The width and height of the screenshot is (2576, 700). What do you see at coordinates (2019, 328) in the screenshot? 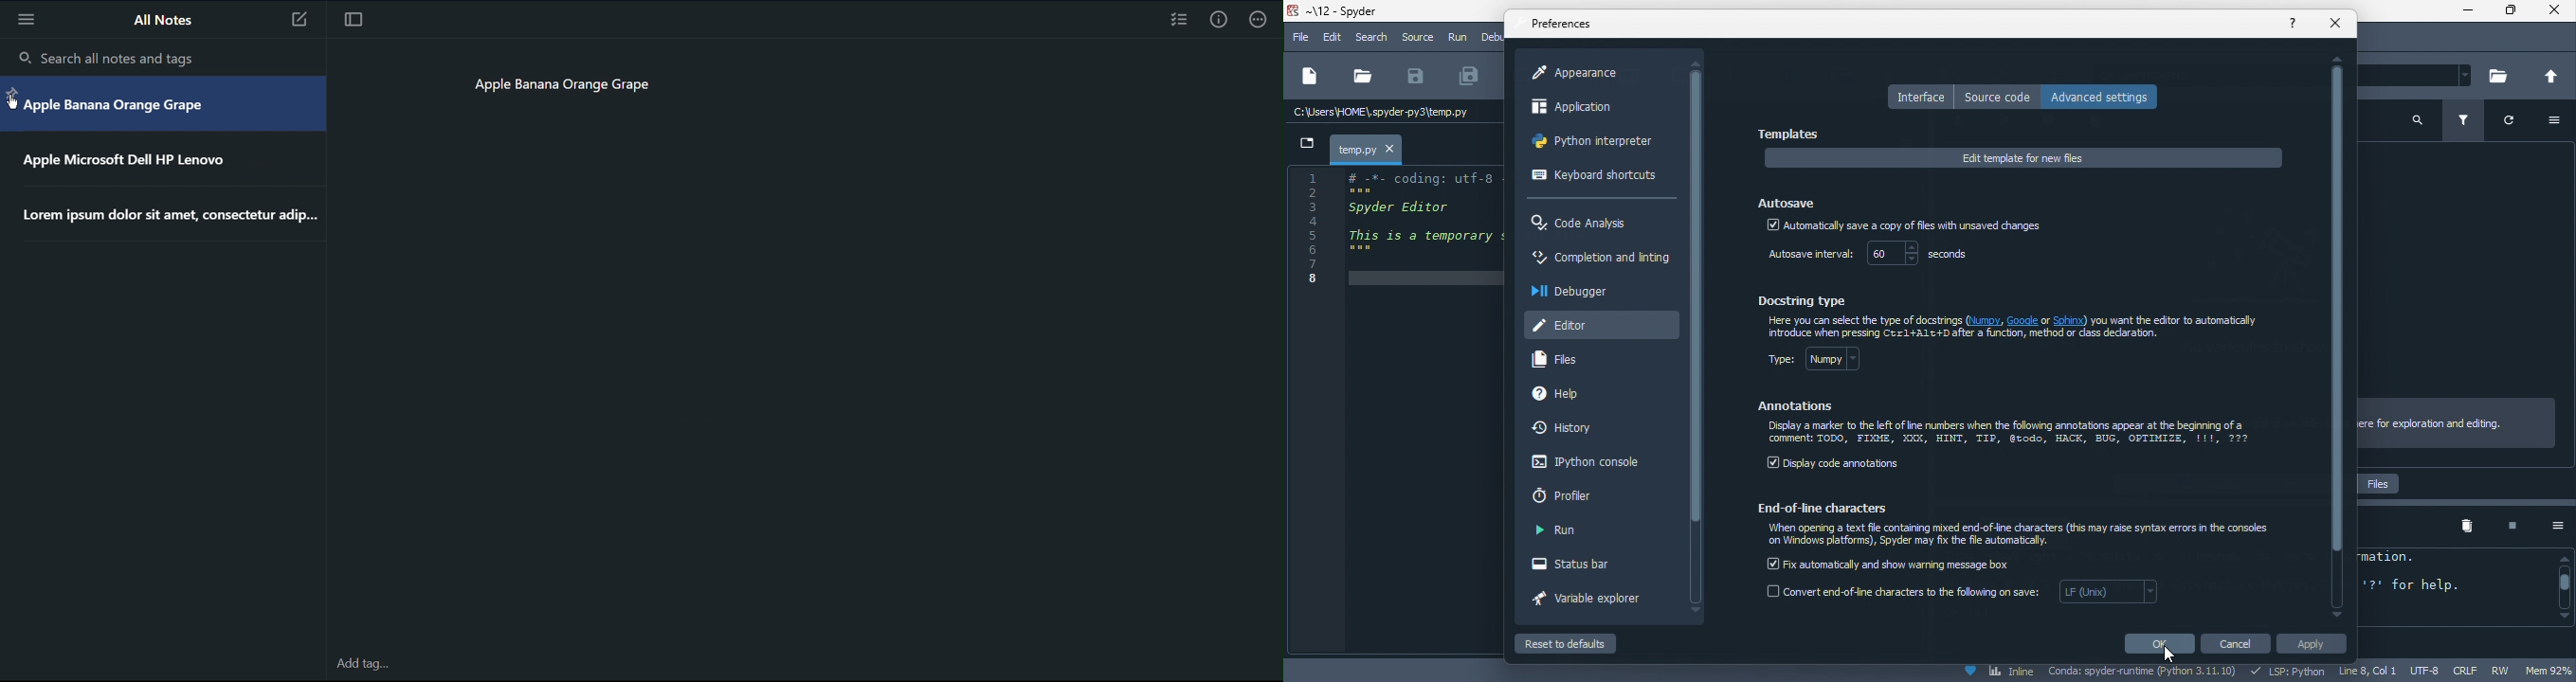
I see `docstring text` at bounding box center [2019, 328].